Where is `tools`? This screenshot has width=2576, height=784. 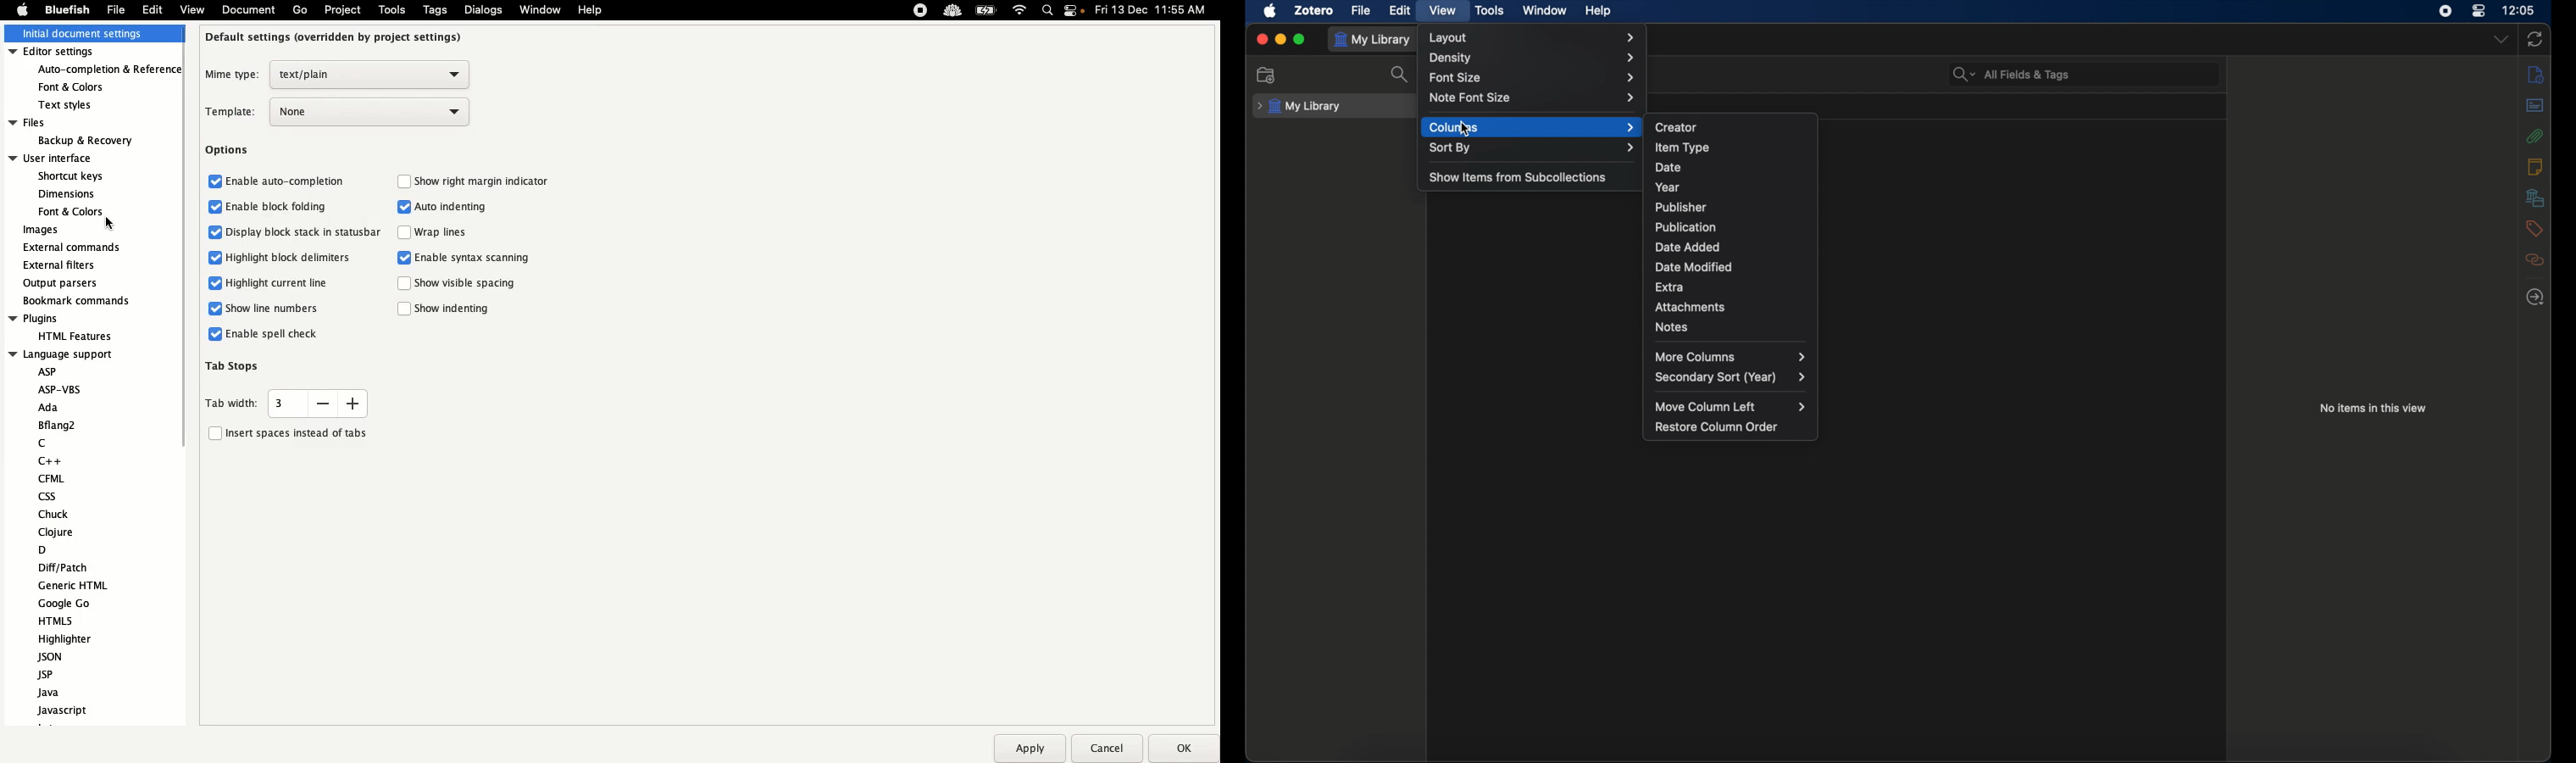 tools is located at coordinates (1490, 11).